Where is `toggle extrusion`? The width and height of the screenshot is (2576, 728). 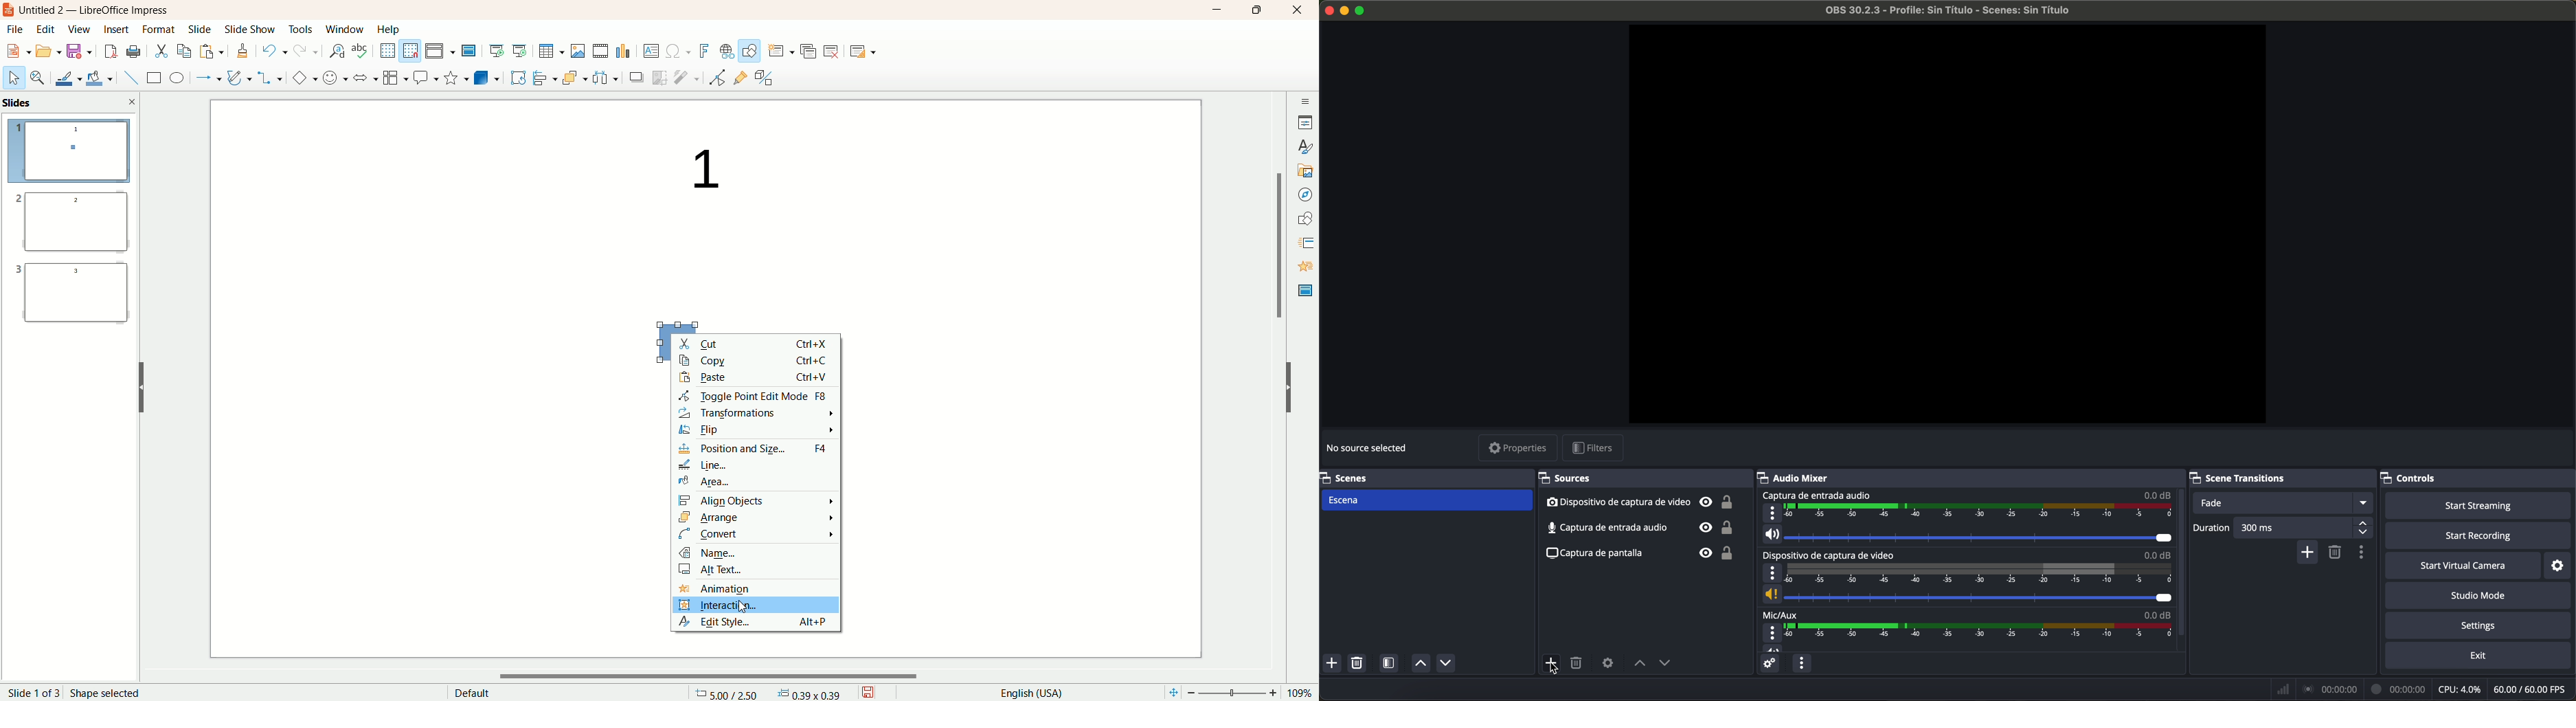 toggle extrusion is located at coordinates (767, 78).